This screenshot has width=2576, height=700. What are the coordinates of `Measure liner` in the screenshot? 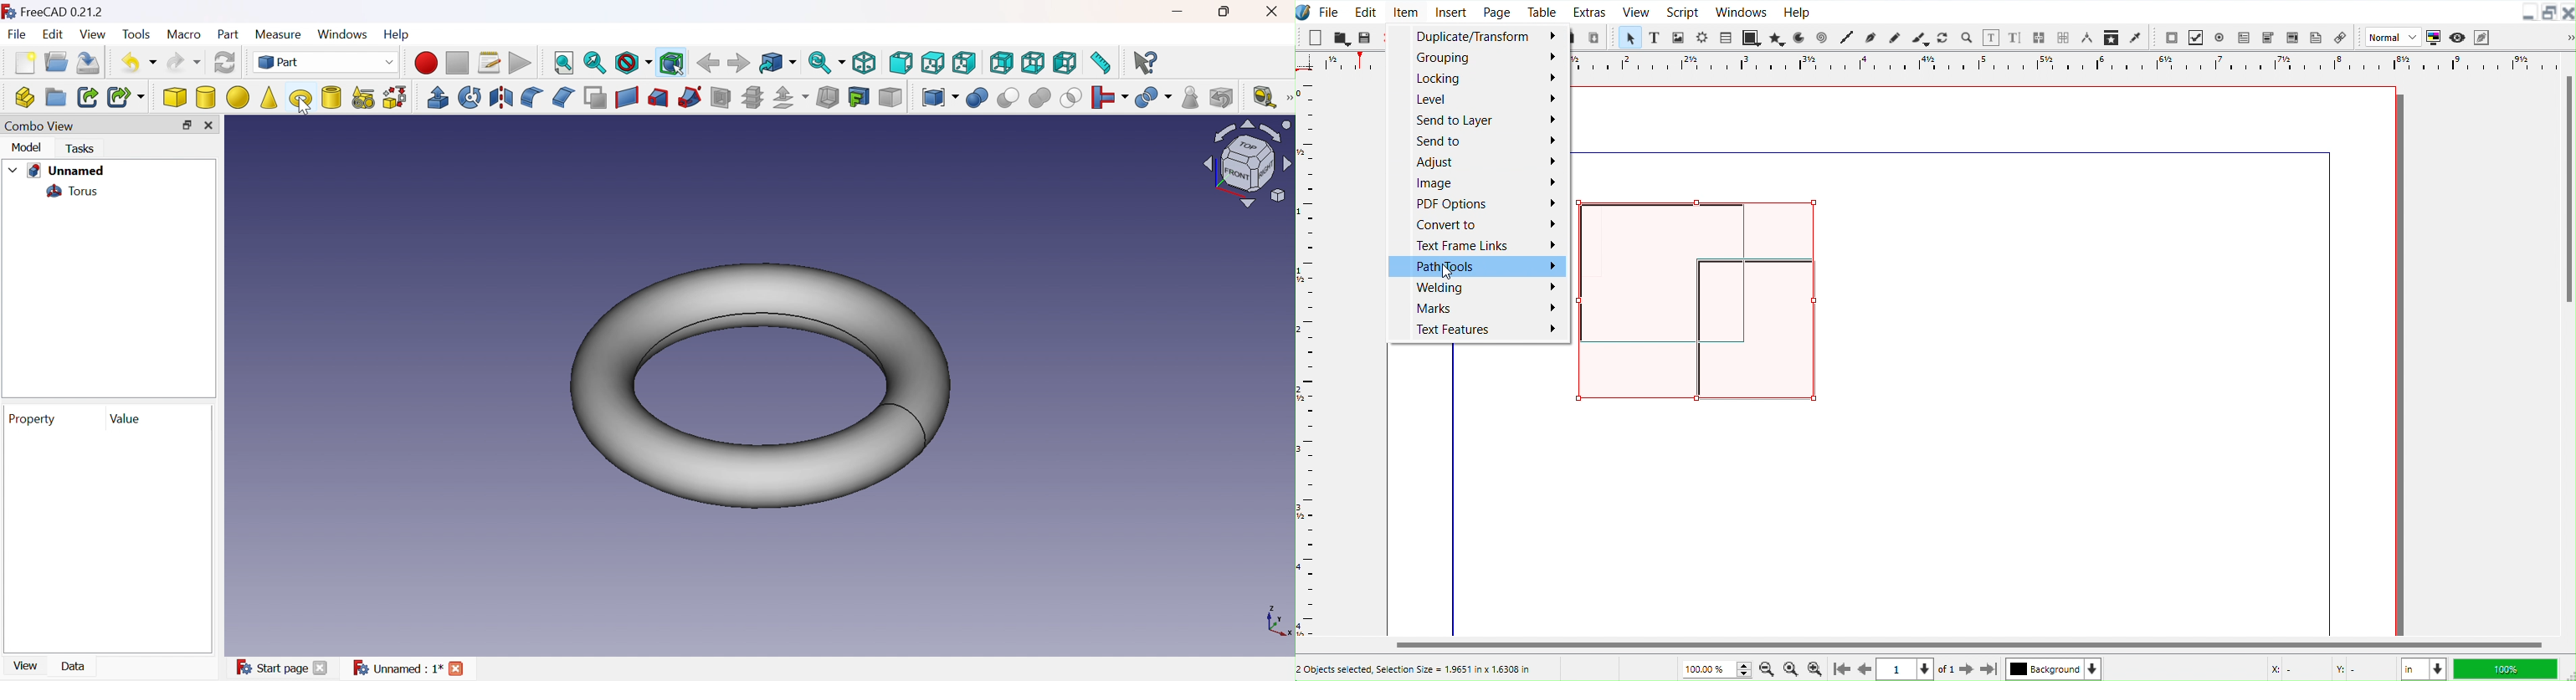 It's located at (1266, 99).